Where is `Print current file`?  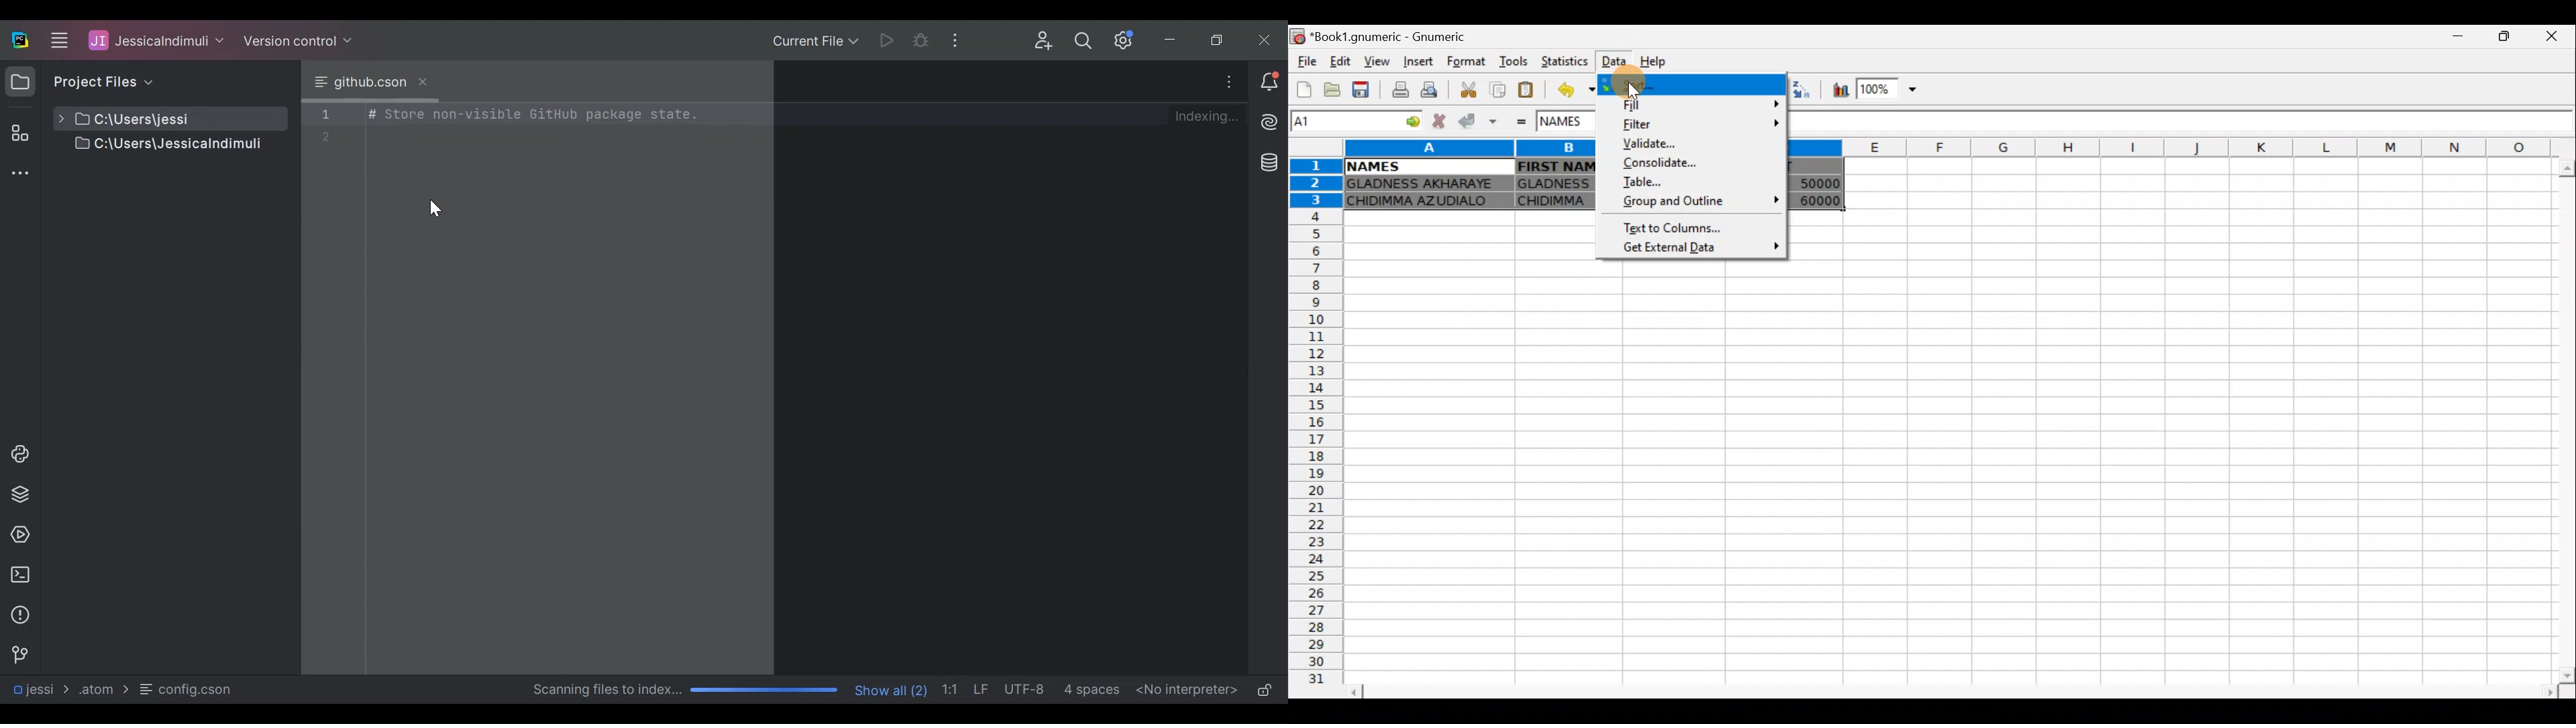 Print current file is located at coordinates (1401, 88).